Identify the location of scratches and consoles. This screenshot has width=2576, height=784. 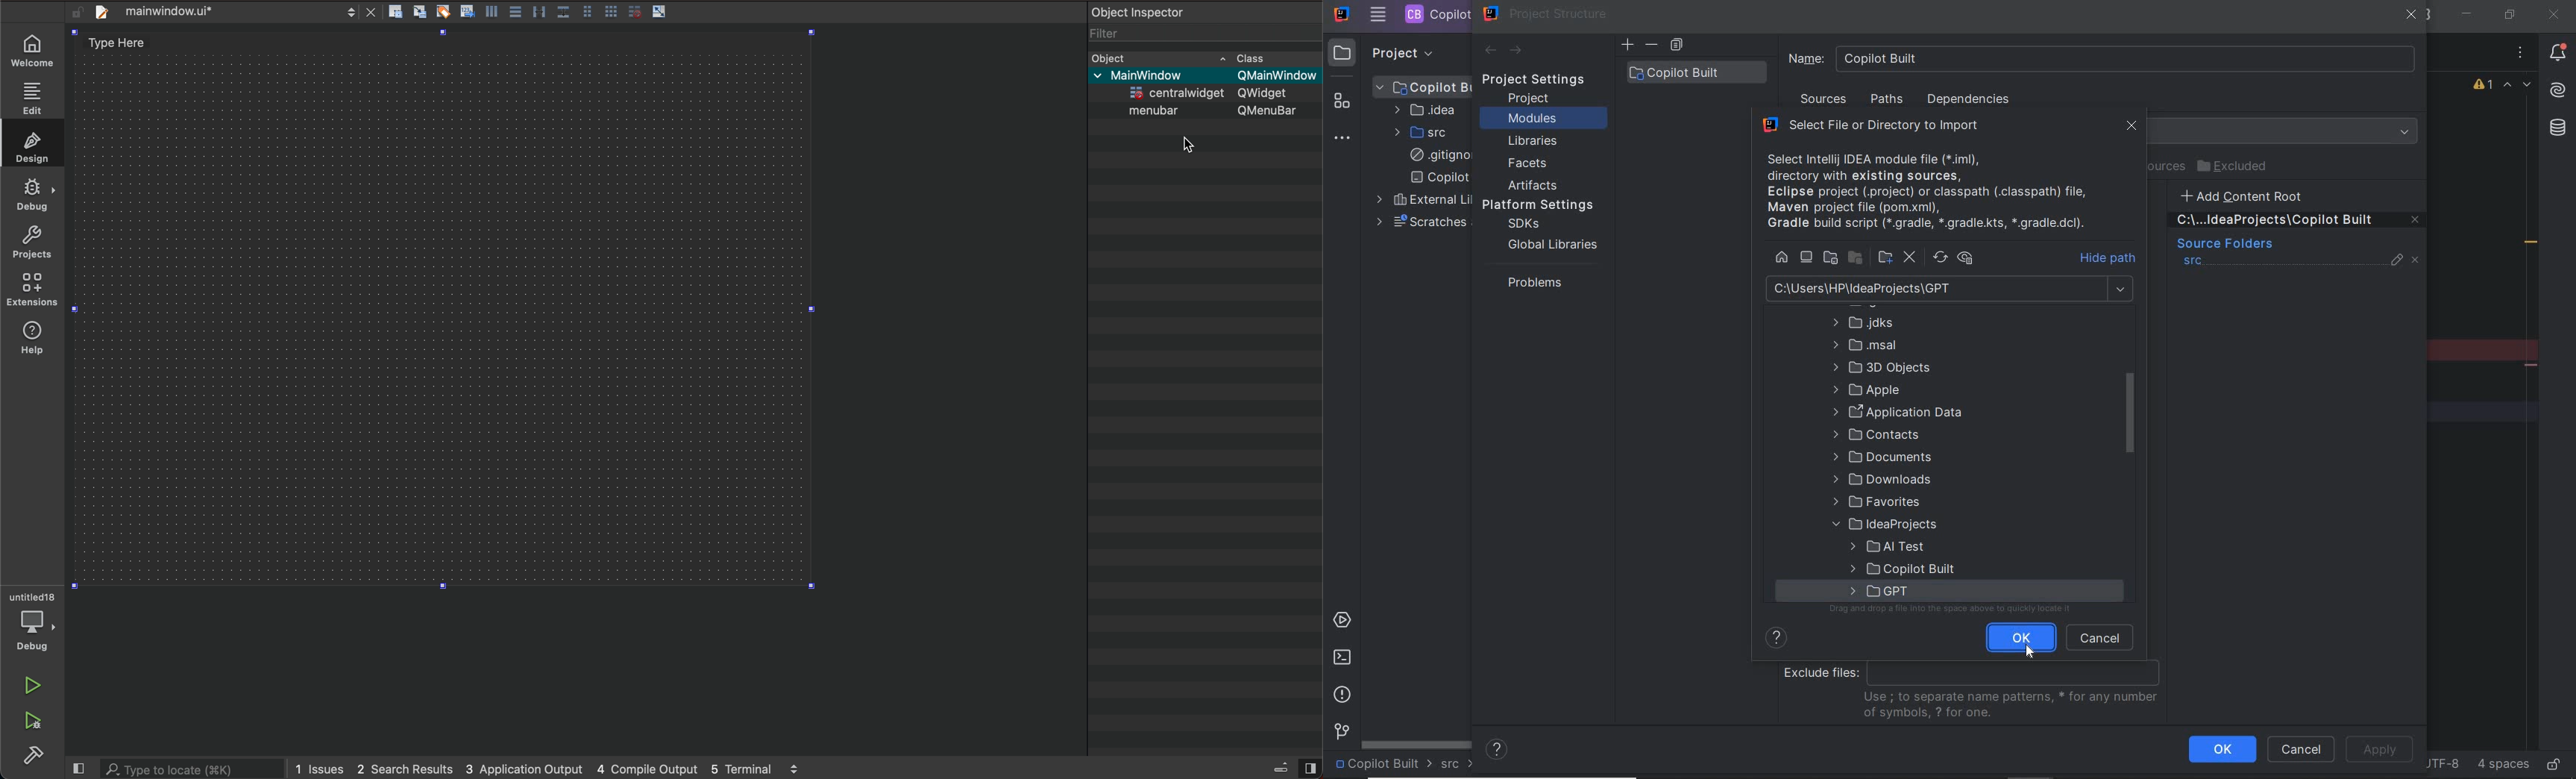
(1421, 222).